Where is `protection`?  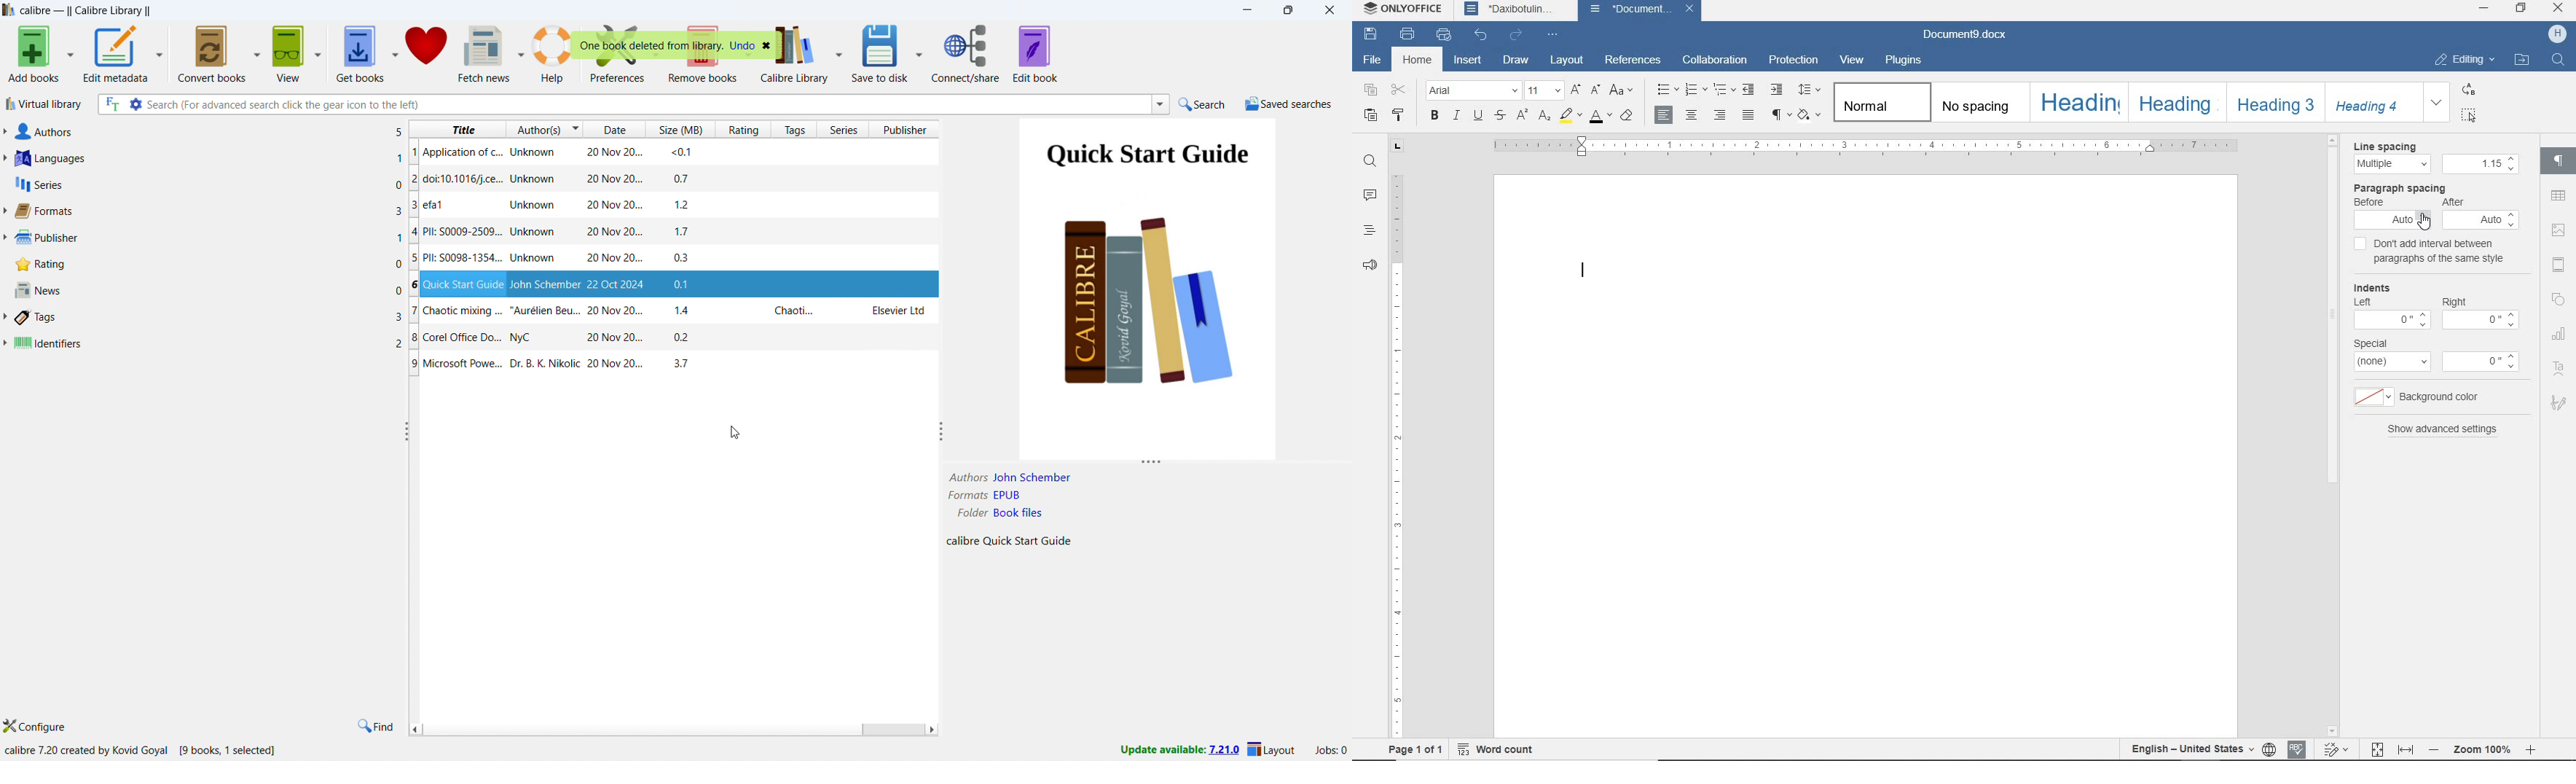
protection is located at coordinates (1796, 61).